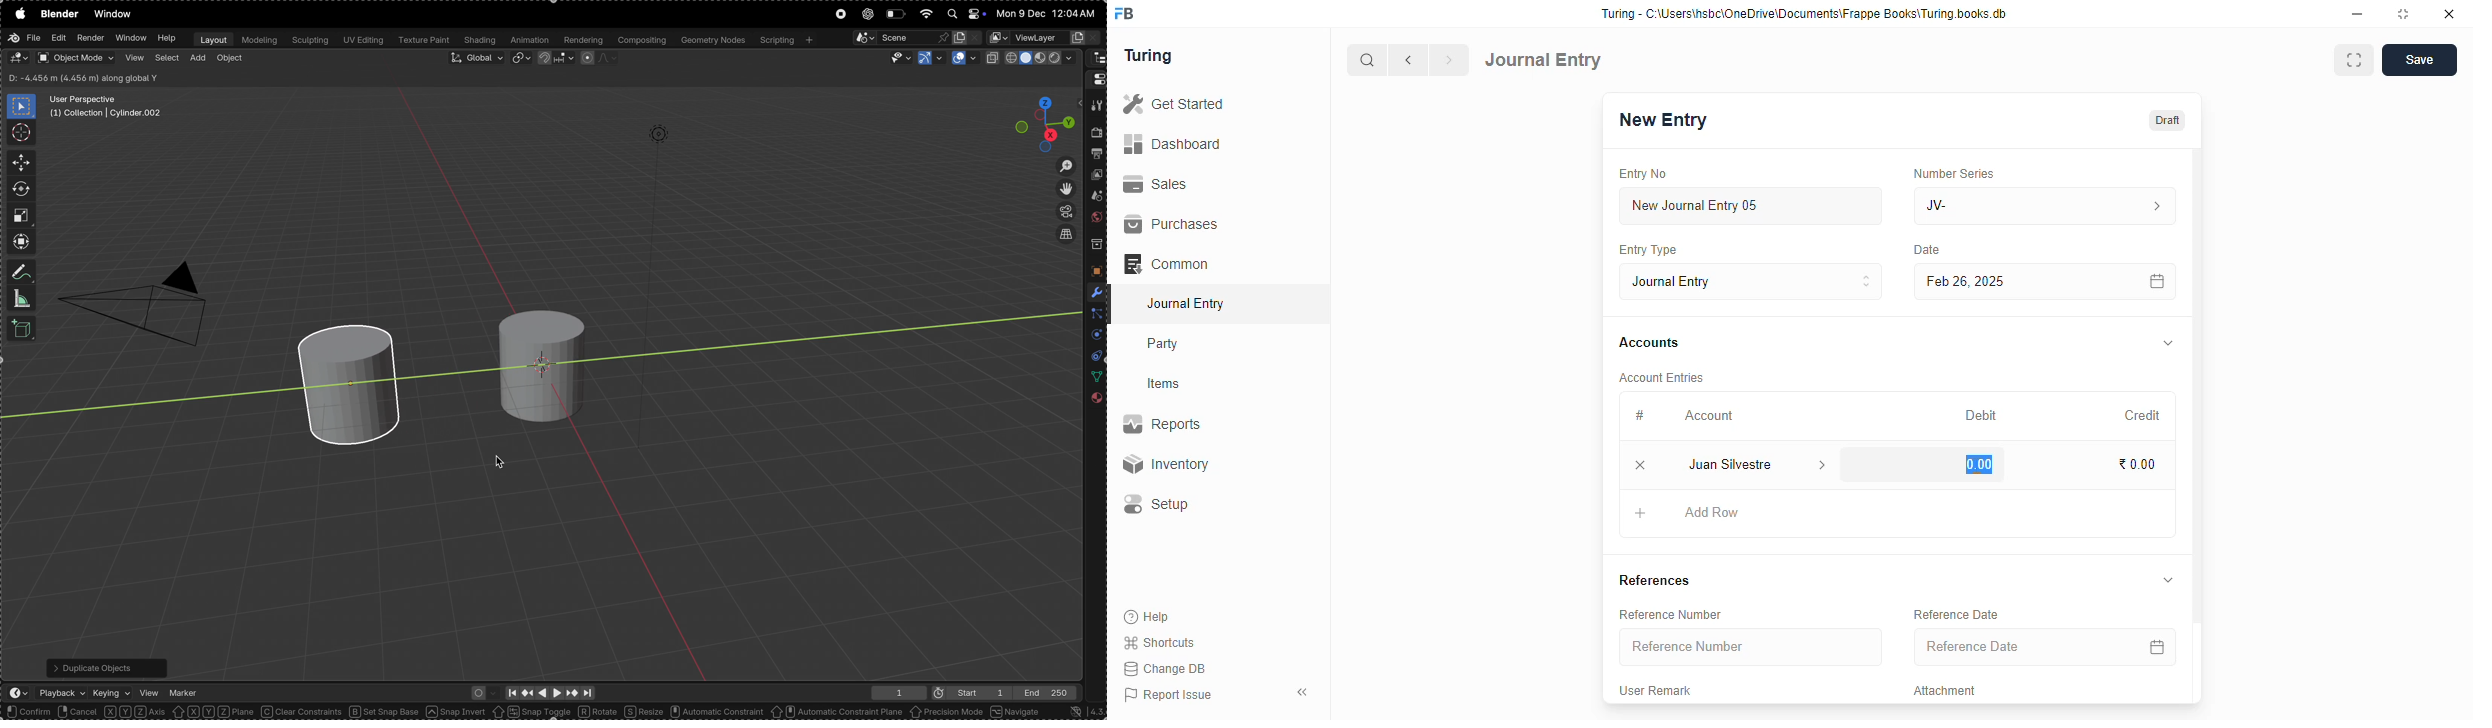 Image resolution: width=2492 pixels, height=728 pixels. I want to click on typing , so click(1973, 464).